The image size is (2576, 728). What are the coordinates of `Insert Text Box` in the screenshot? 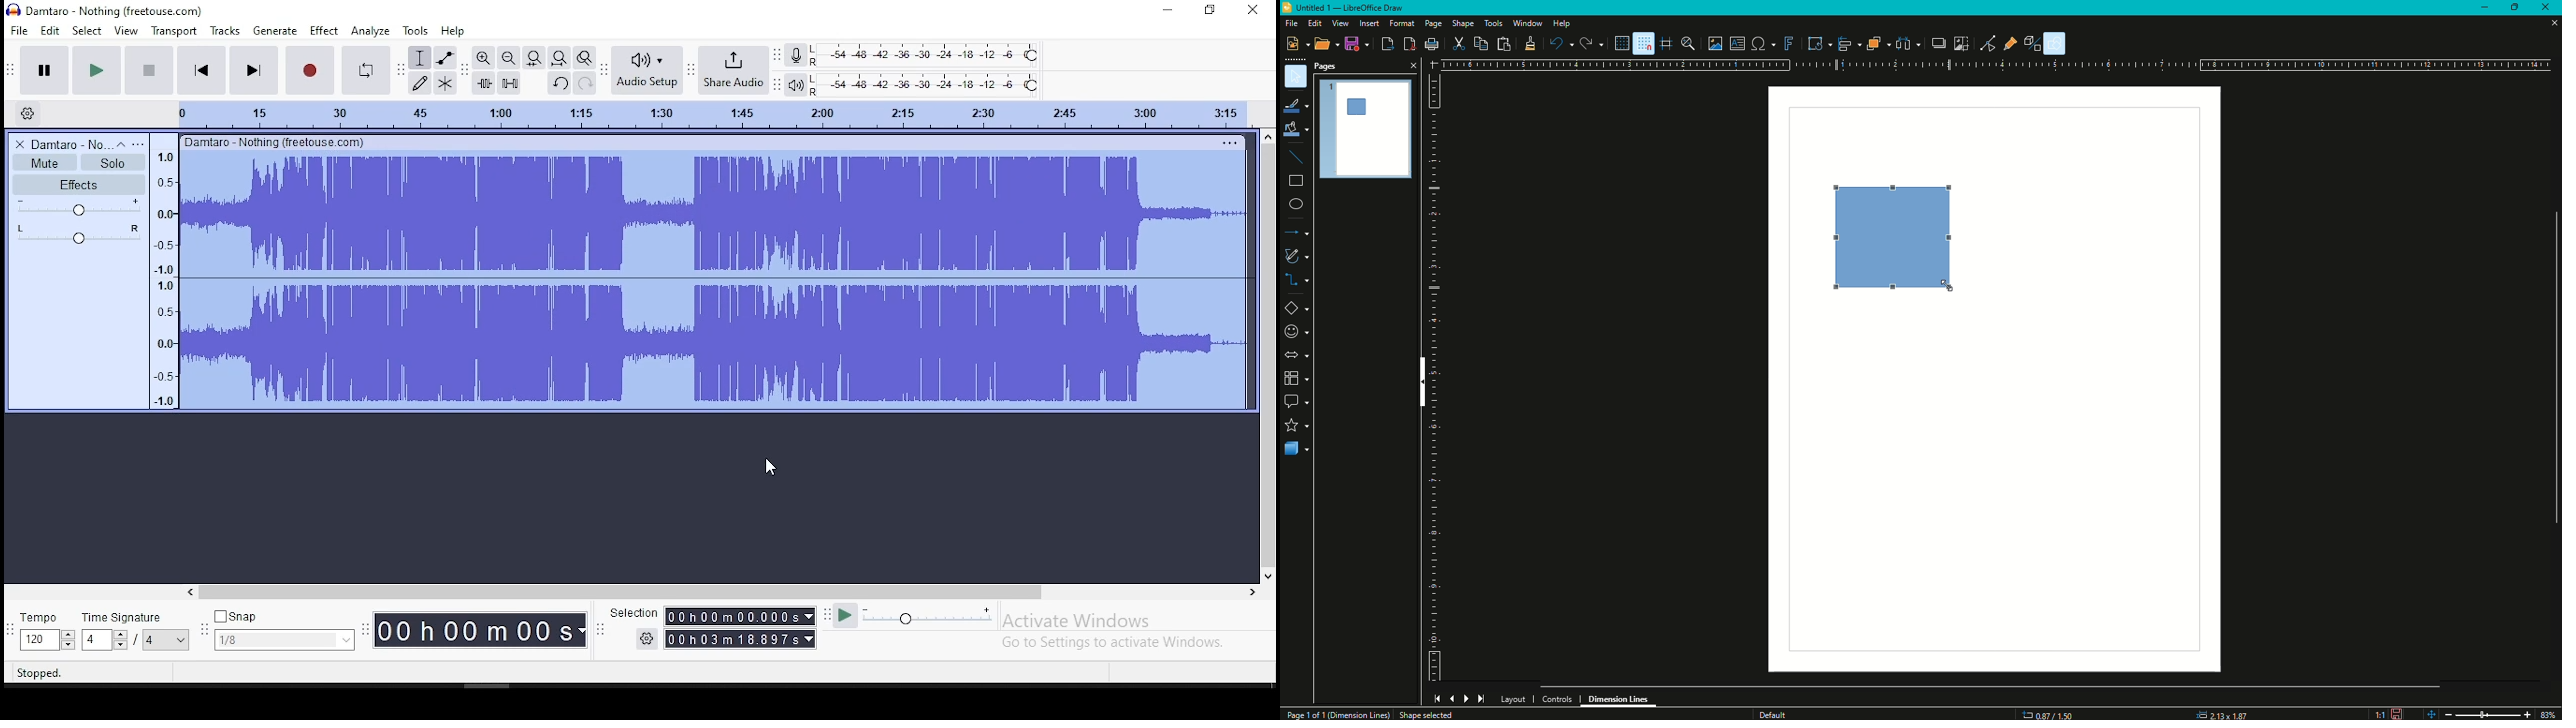 It's located at (1737, 43).